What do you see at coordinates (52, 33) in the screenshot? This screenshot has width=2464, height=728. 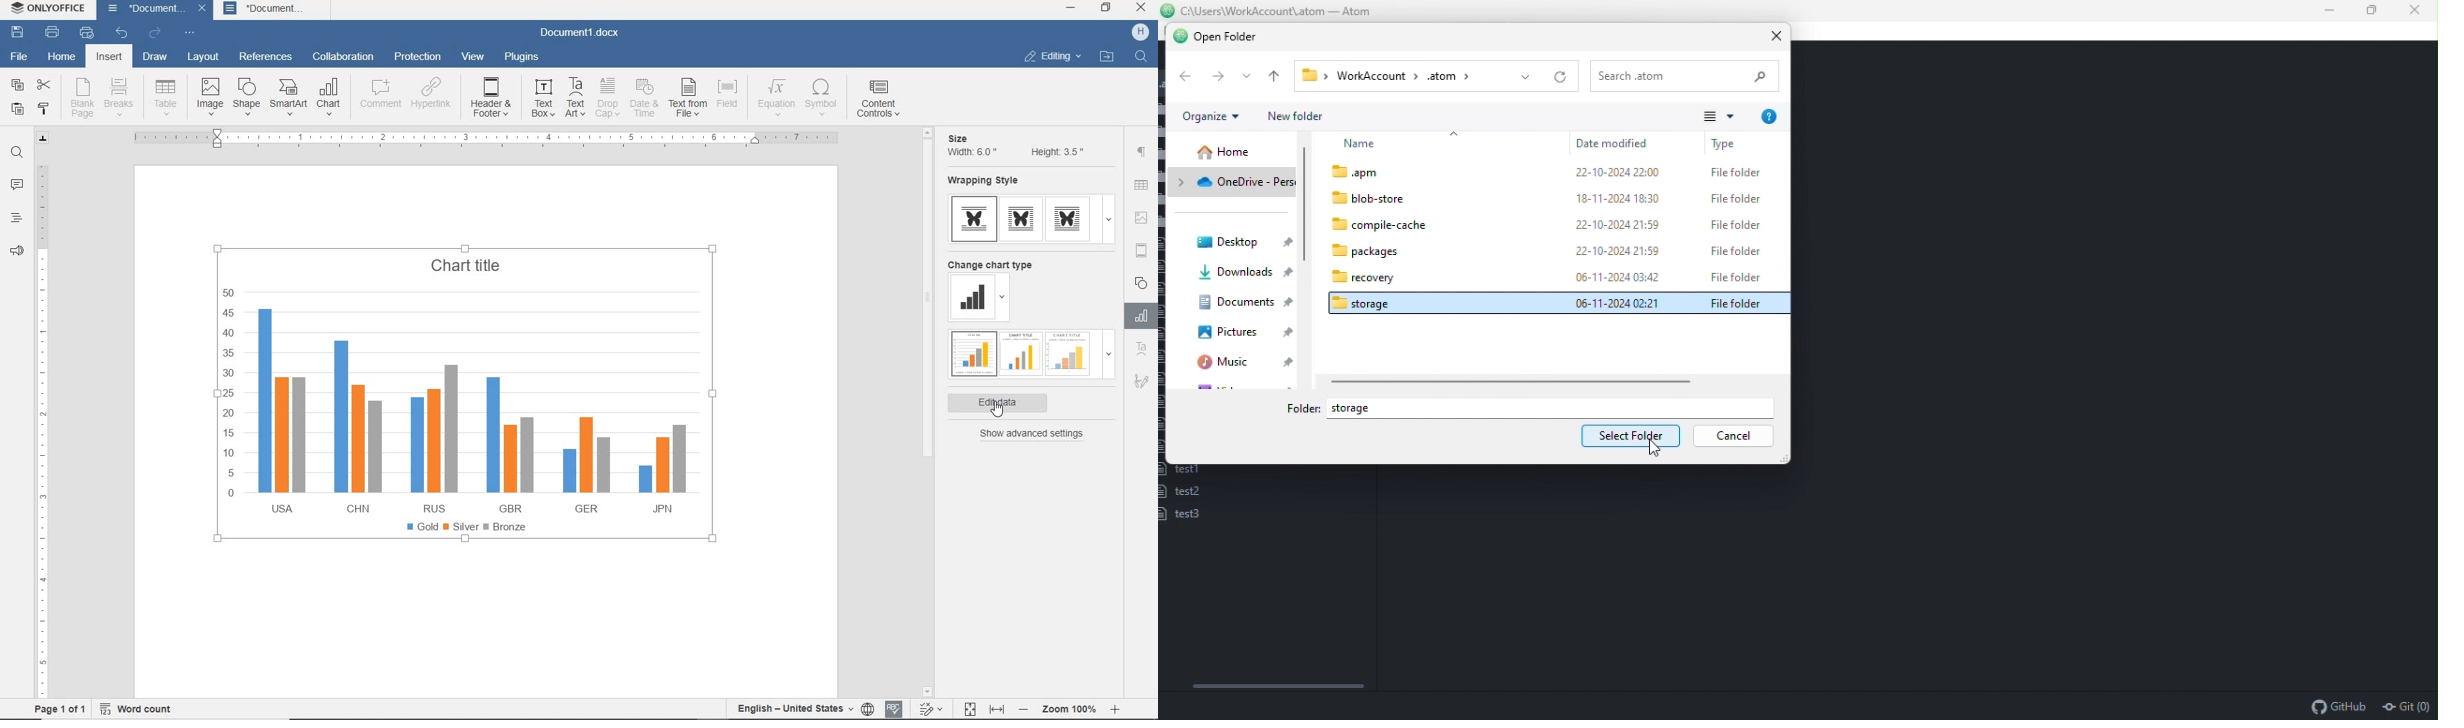 I see `print` at bounding box center [52, 33].